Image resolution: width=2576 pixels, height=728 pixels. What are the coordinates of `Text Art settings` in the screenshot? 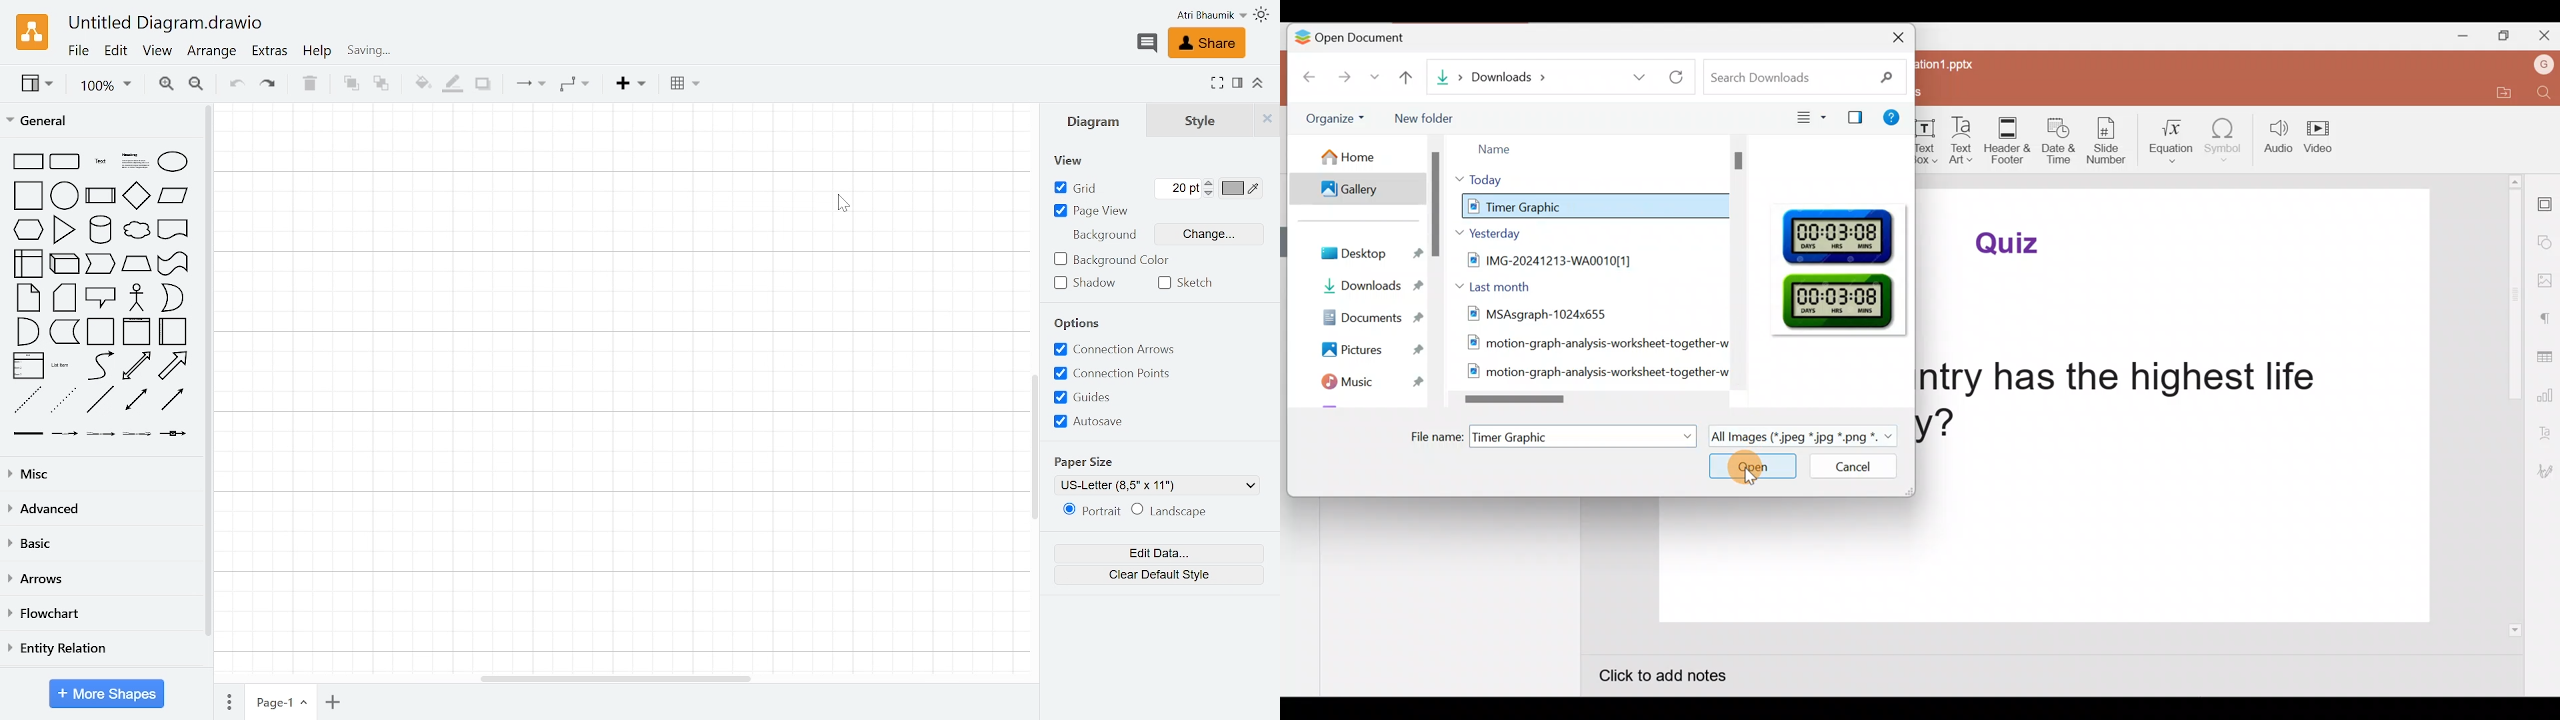 It's located at (2545, 434).